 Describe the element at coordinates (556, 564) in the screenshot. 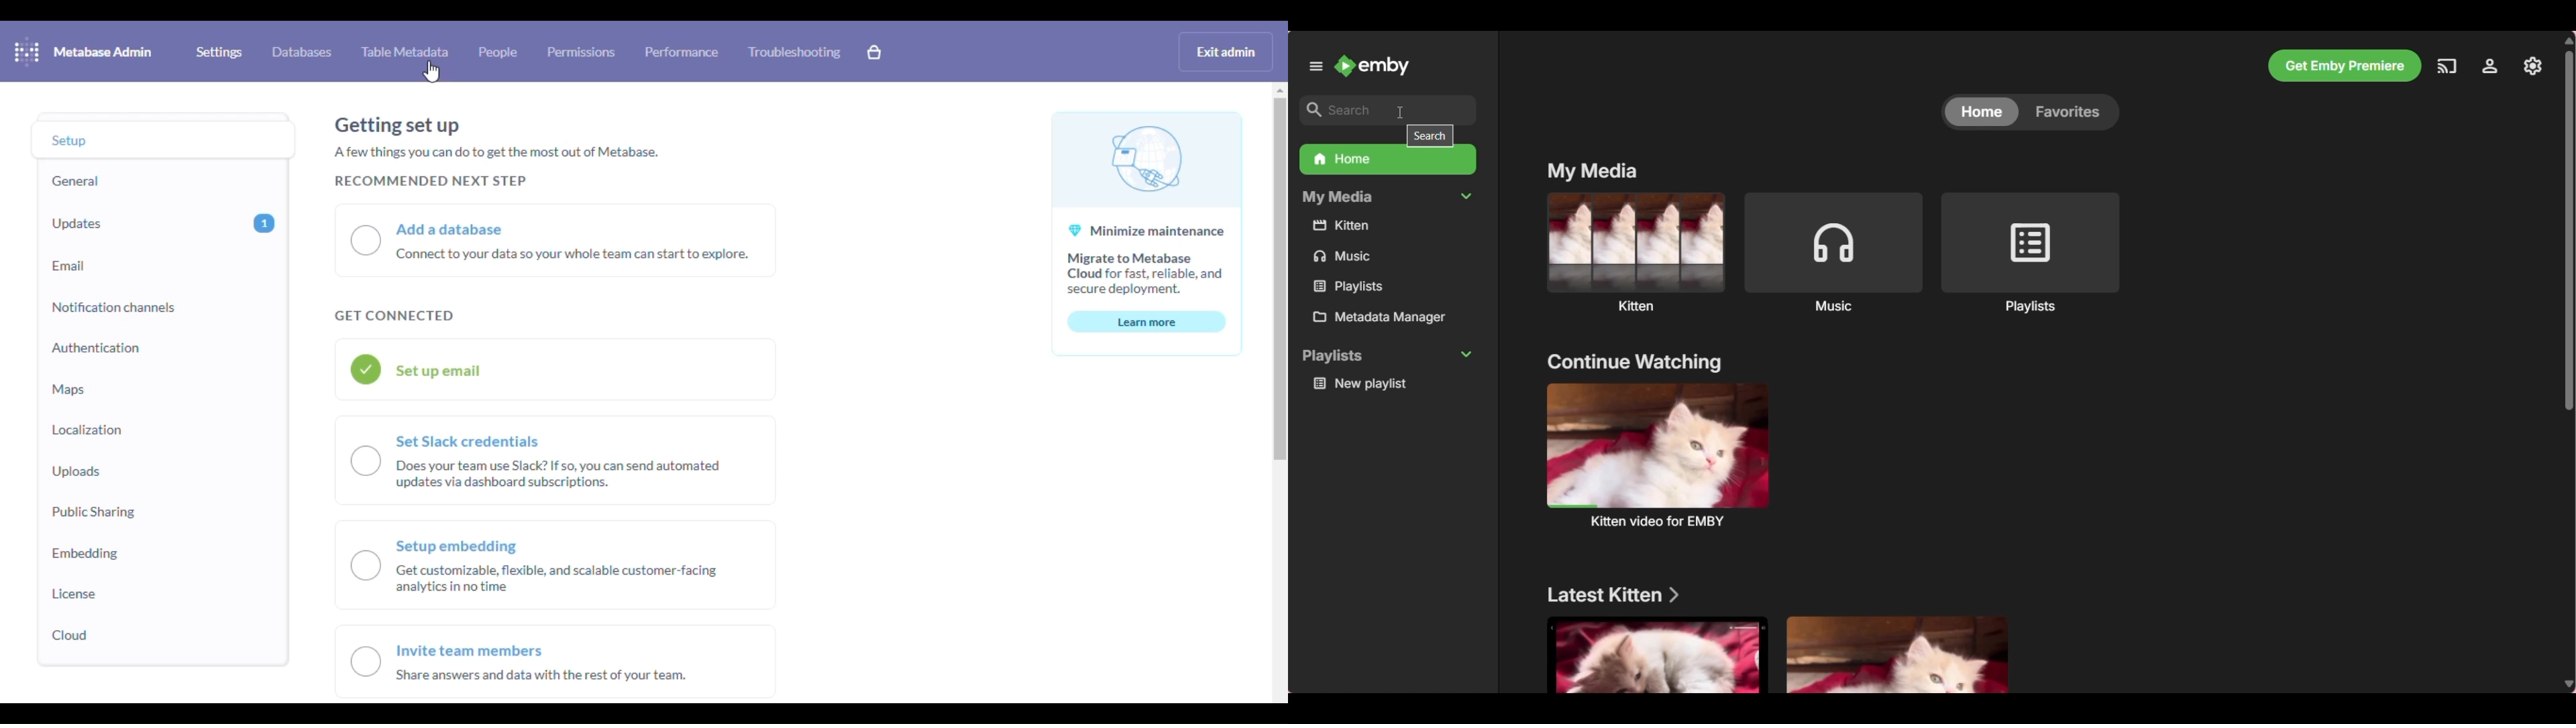

I see `setup embedding` at that location.